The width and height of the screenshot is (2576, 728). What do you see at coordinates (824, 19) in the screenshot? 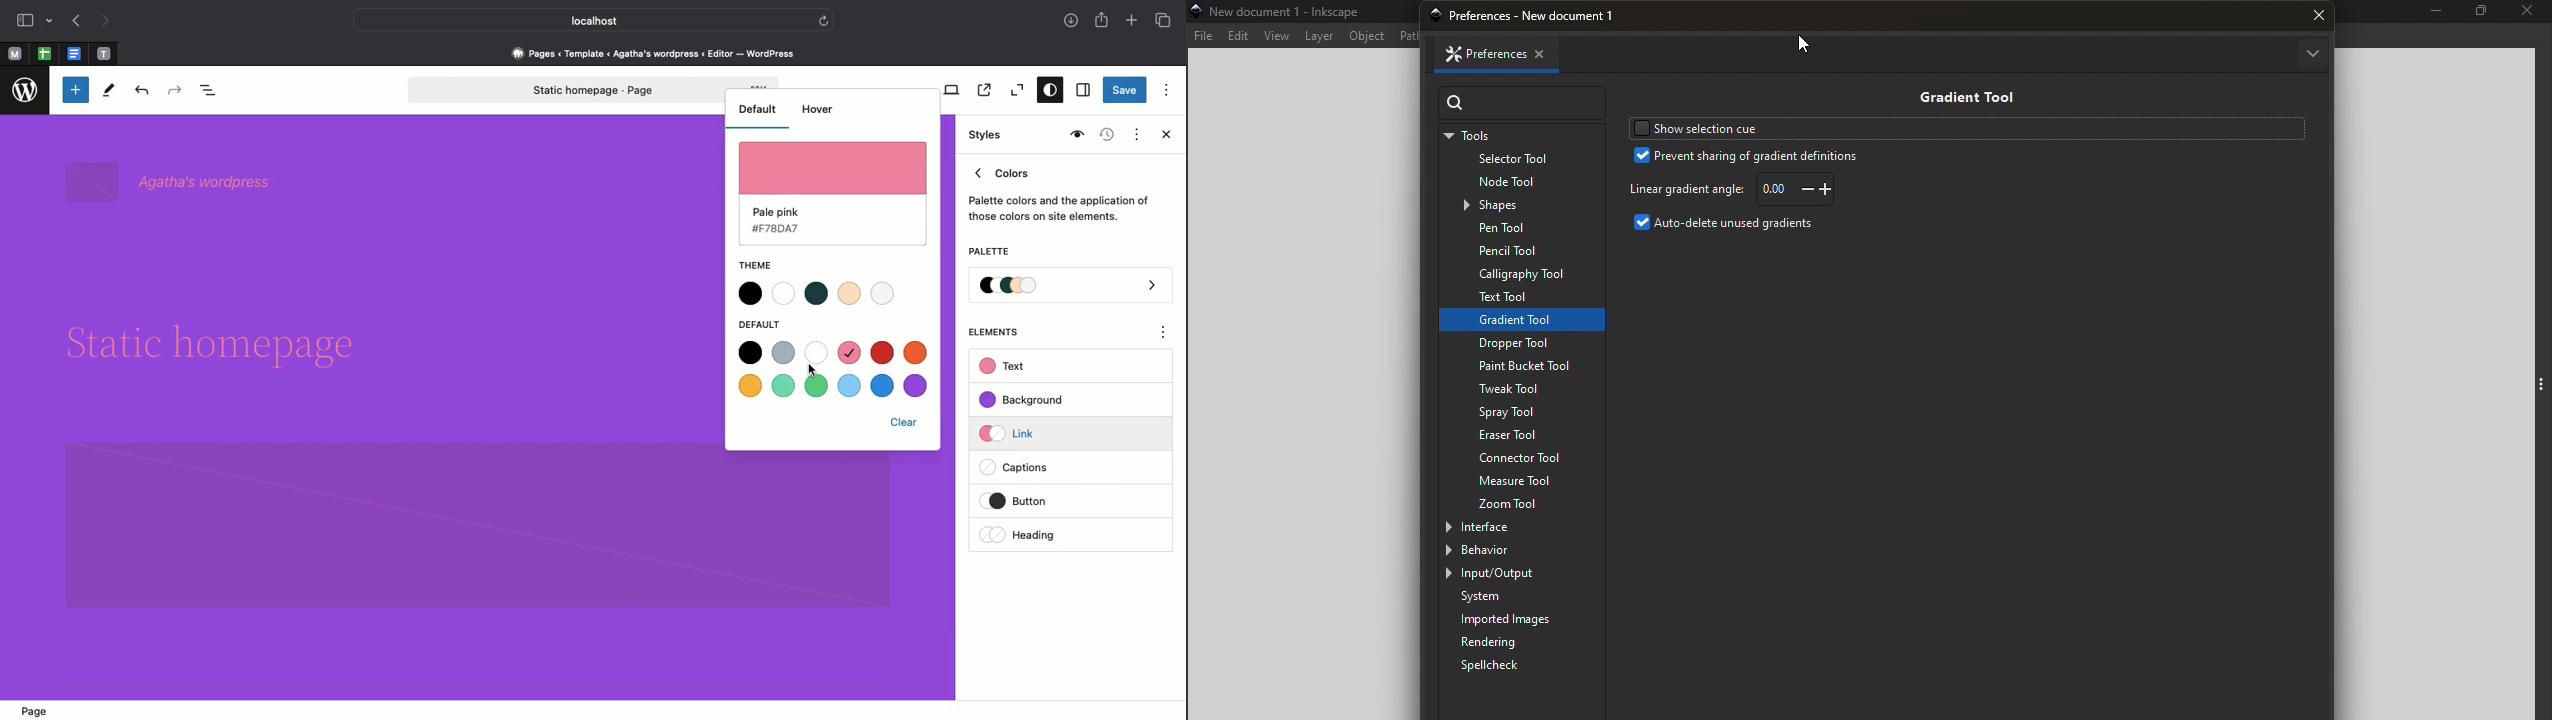
I see `refresh` at bounding box center [824, 19].